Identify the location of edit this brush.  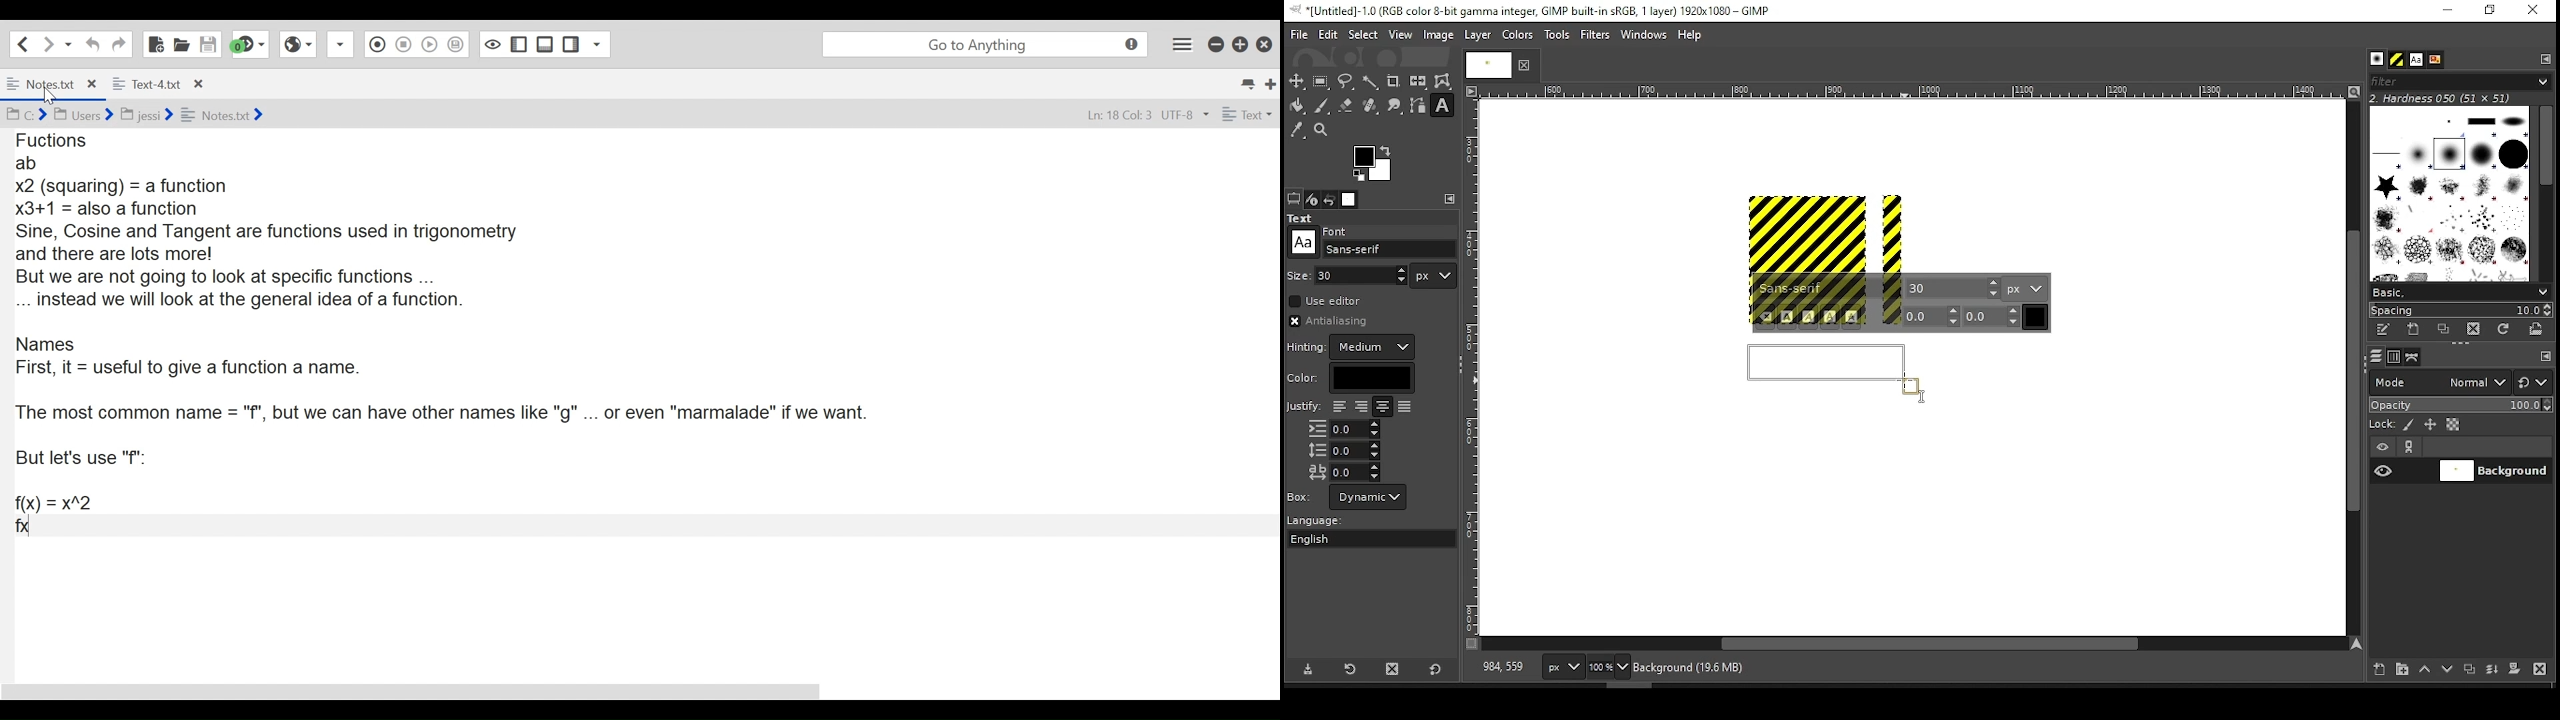
(2382, 331).